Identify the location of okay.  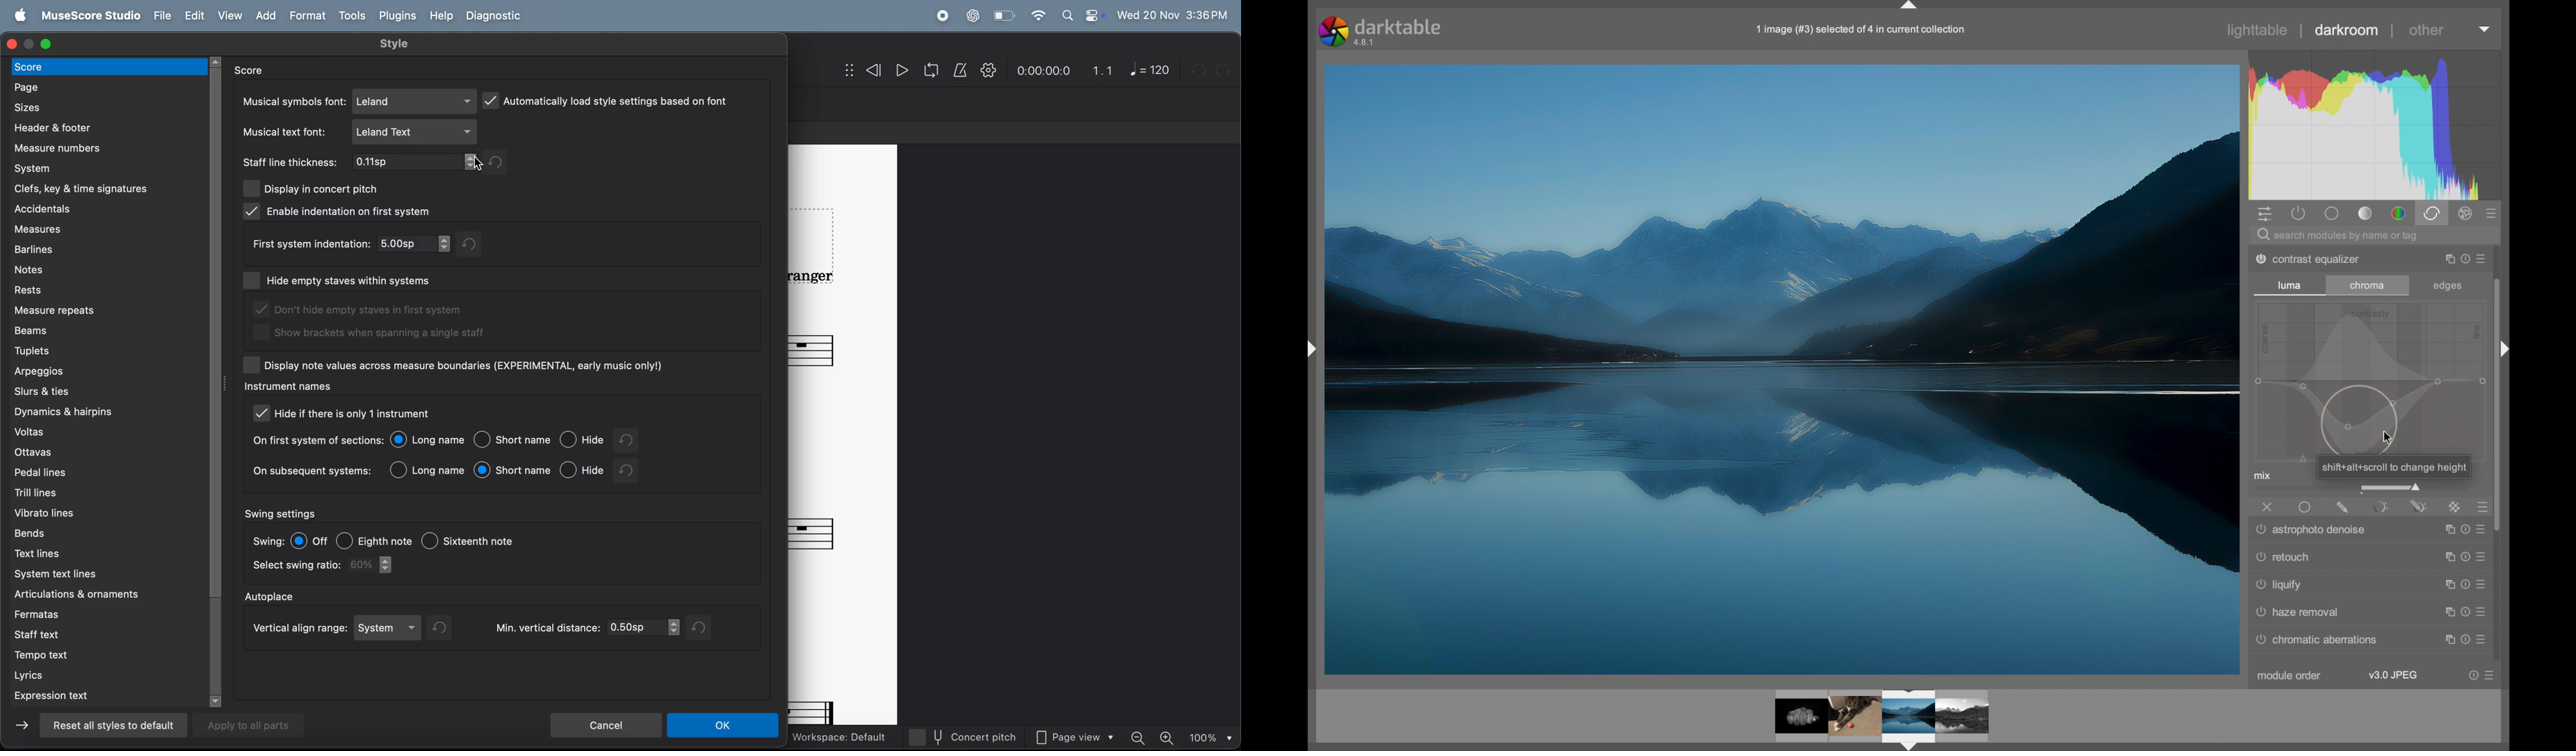
(724, 726).